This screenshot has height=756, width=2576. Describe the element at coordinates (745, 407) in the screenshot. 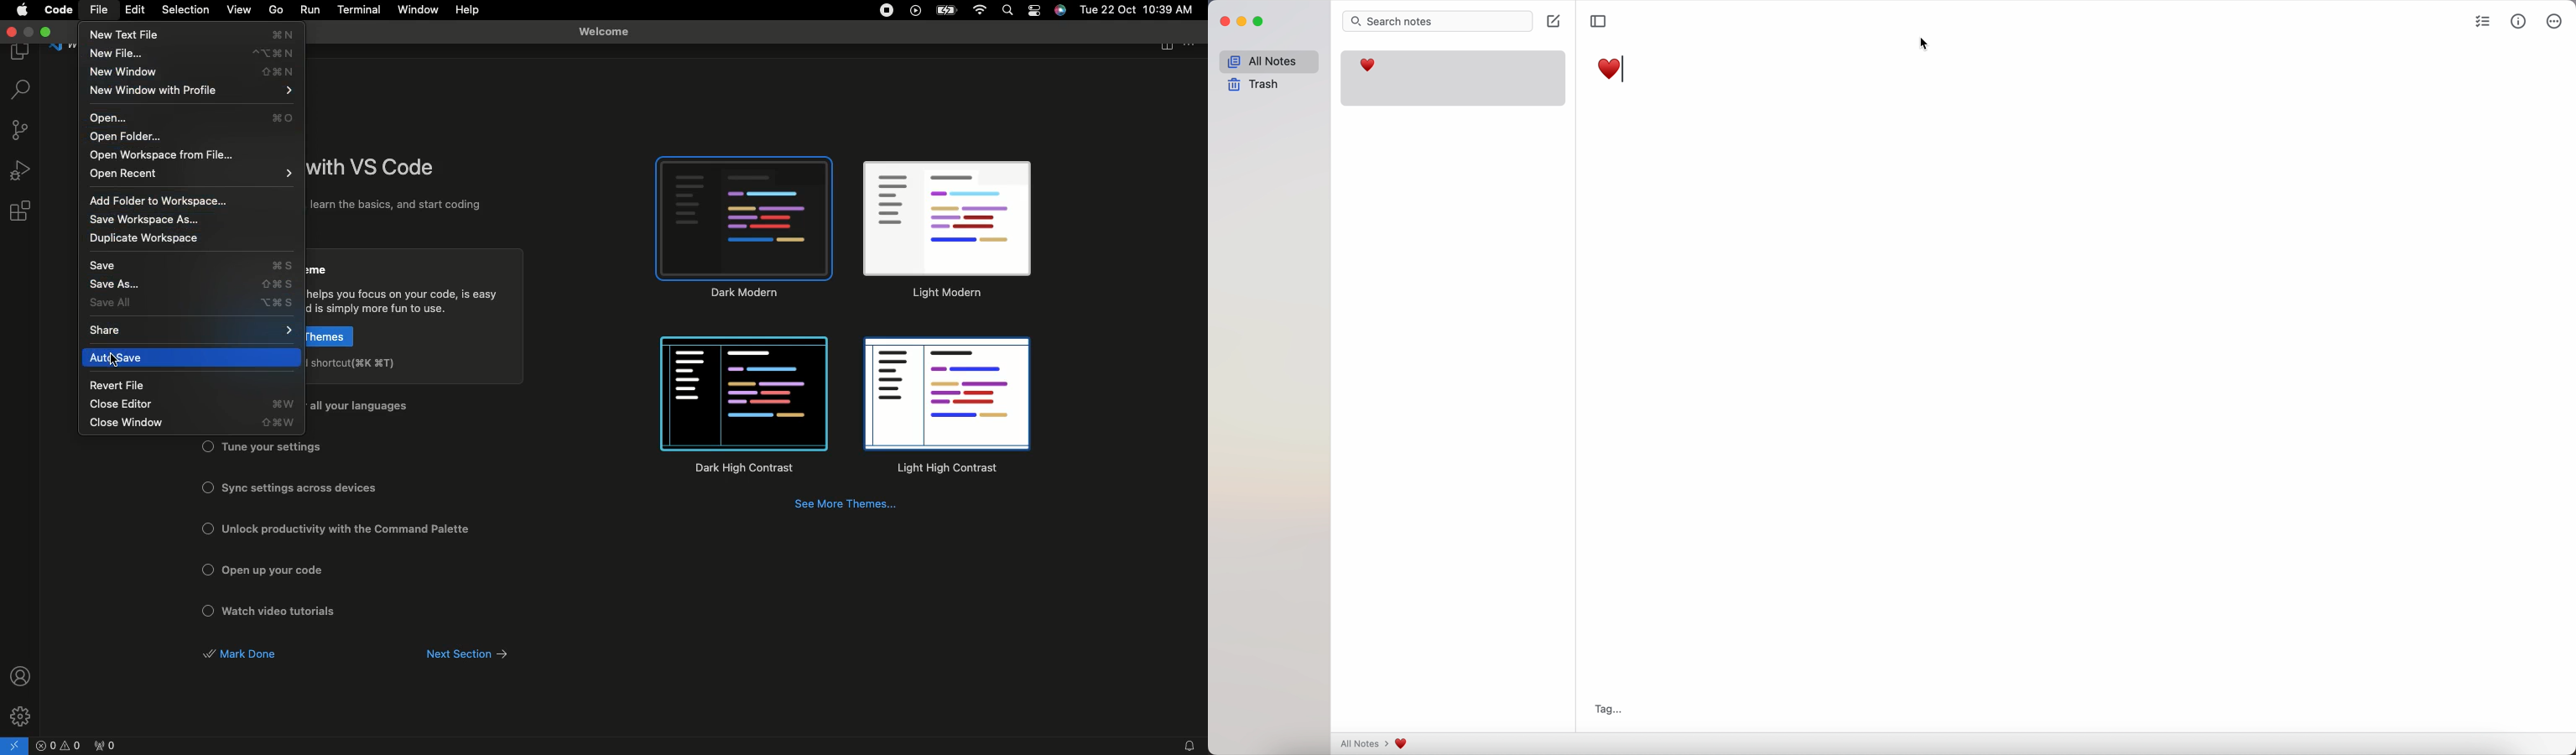

I see `Dark high contrast` at that location.